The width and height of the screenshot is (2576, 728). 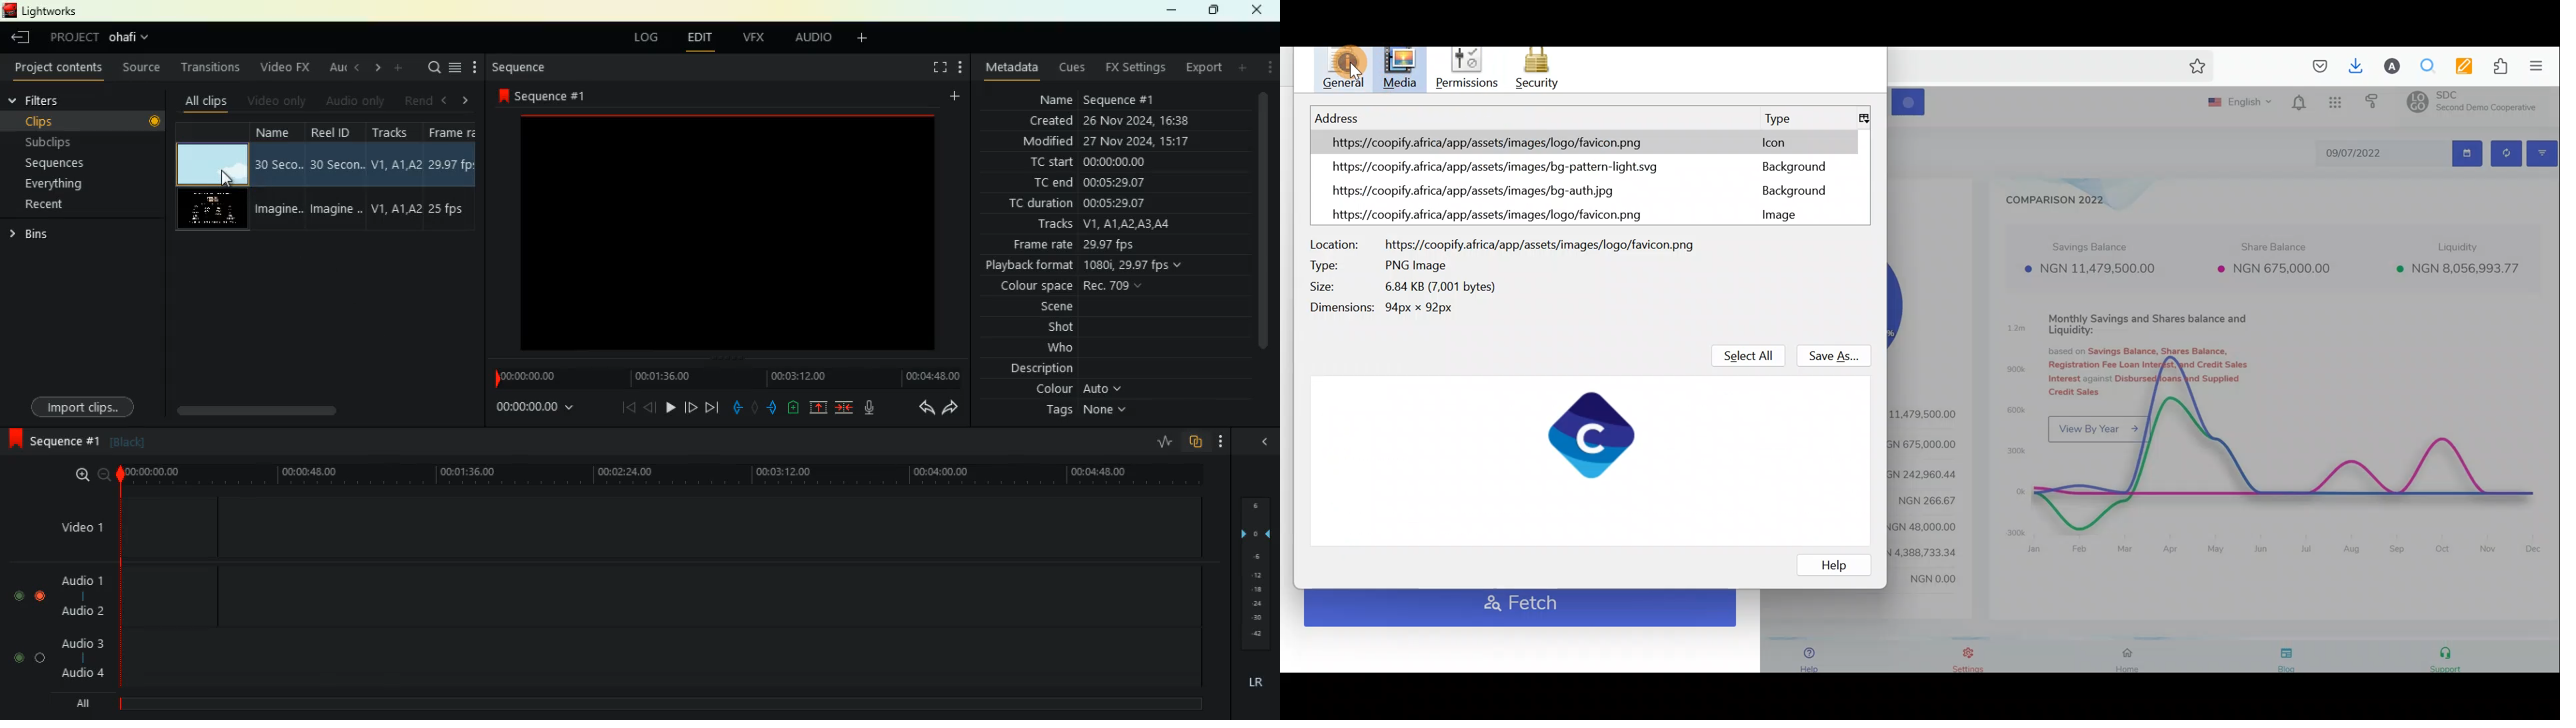 I want to click on rend, so click(x=416, y=100).